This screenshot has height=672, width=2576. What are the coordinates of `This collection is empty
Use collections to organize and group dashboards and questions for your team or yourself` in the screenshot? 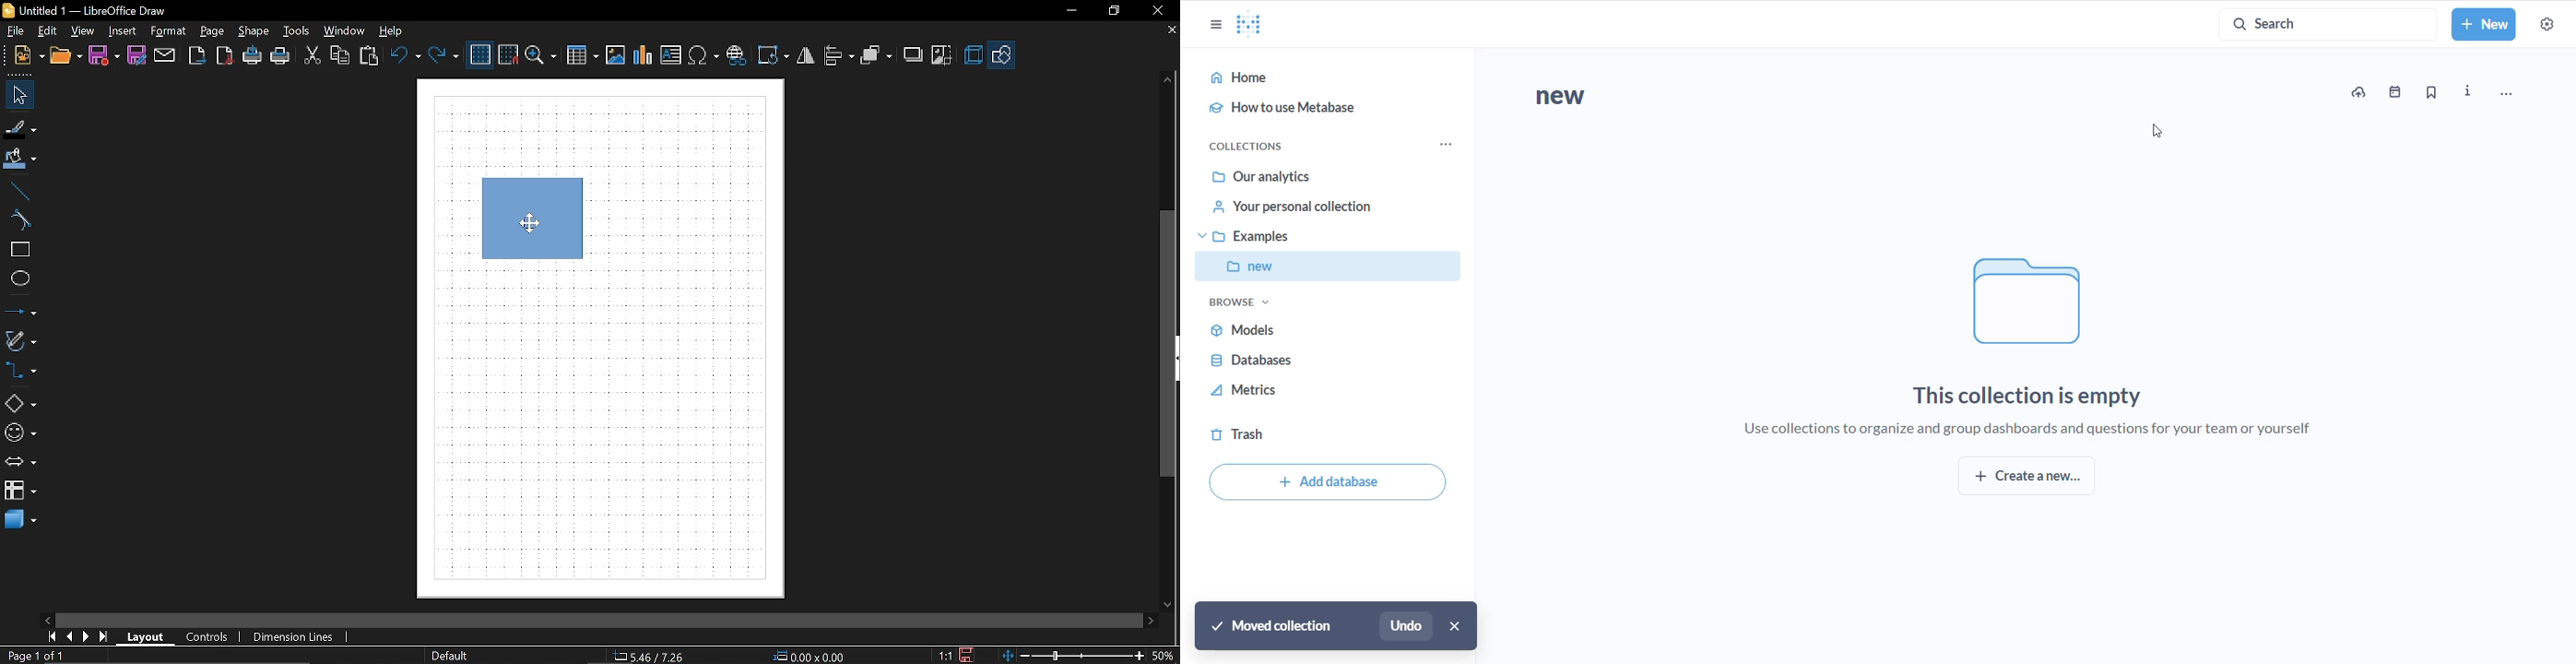 It's located at (2043, 408).